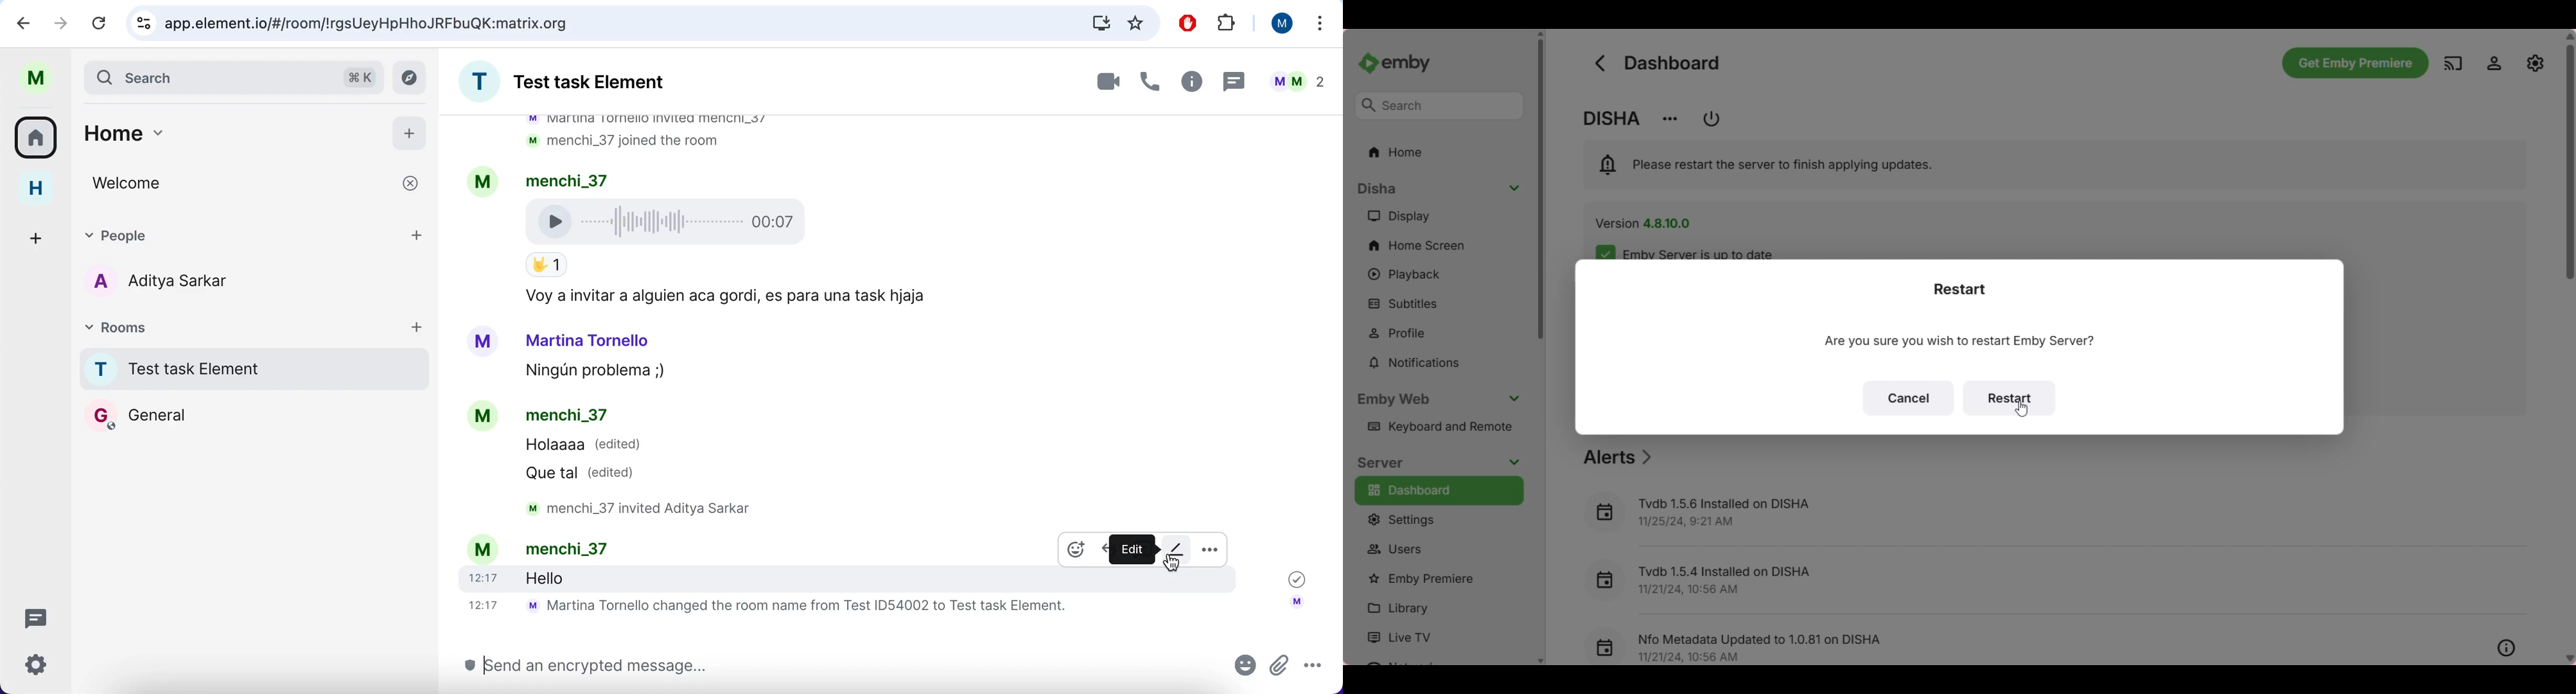 This screenshot has width=2576, height=700. I want to click on add, so click(420, 234).